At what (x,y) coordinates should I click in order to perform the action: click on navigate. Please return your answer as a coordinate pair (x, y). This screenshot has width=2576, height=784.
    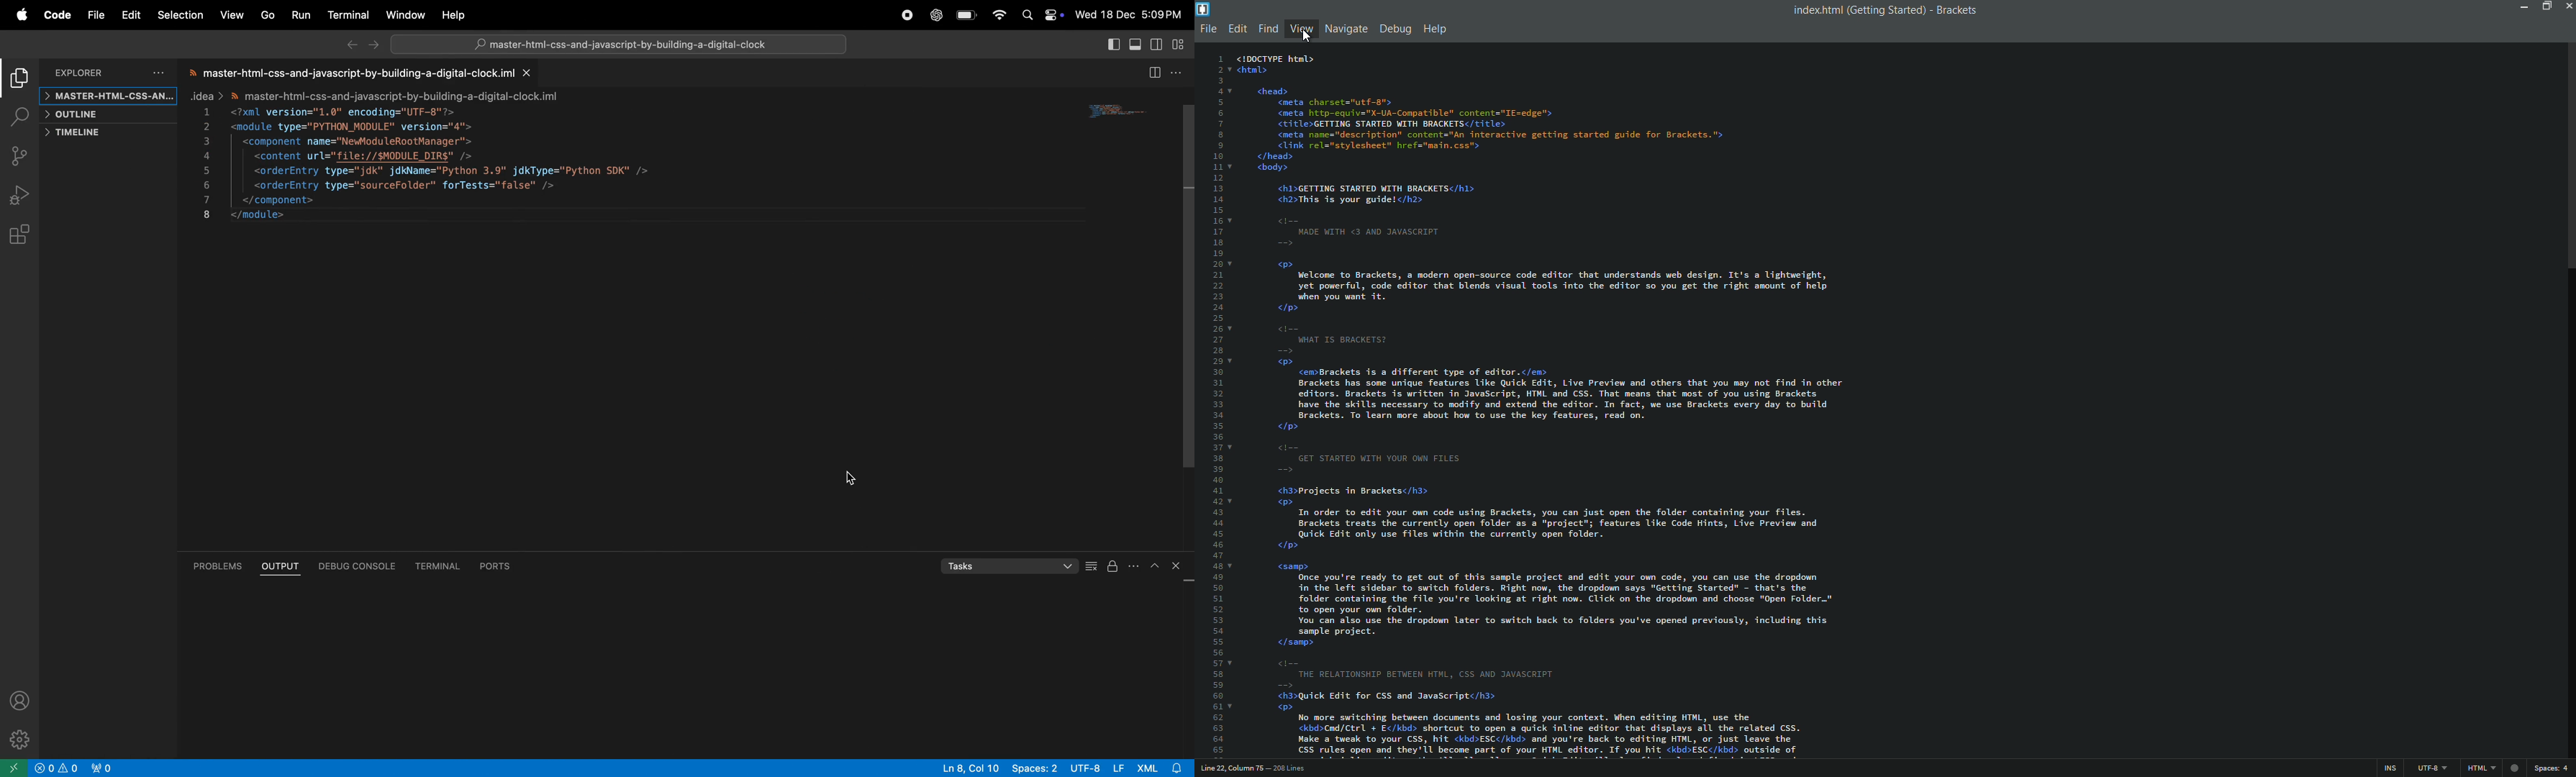
    Looking at the image, I should click on (1346, 29).